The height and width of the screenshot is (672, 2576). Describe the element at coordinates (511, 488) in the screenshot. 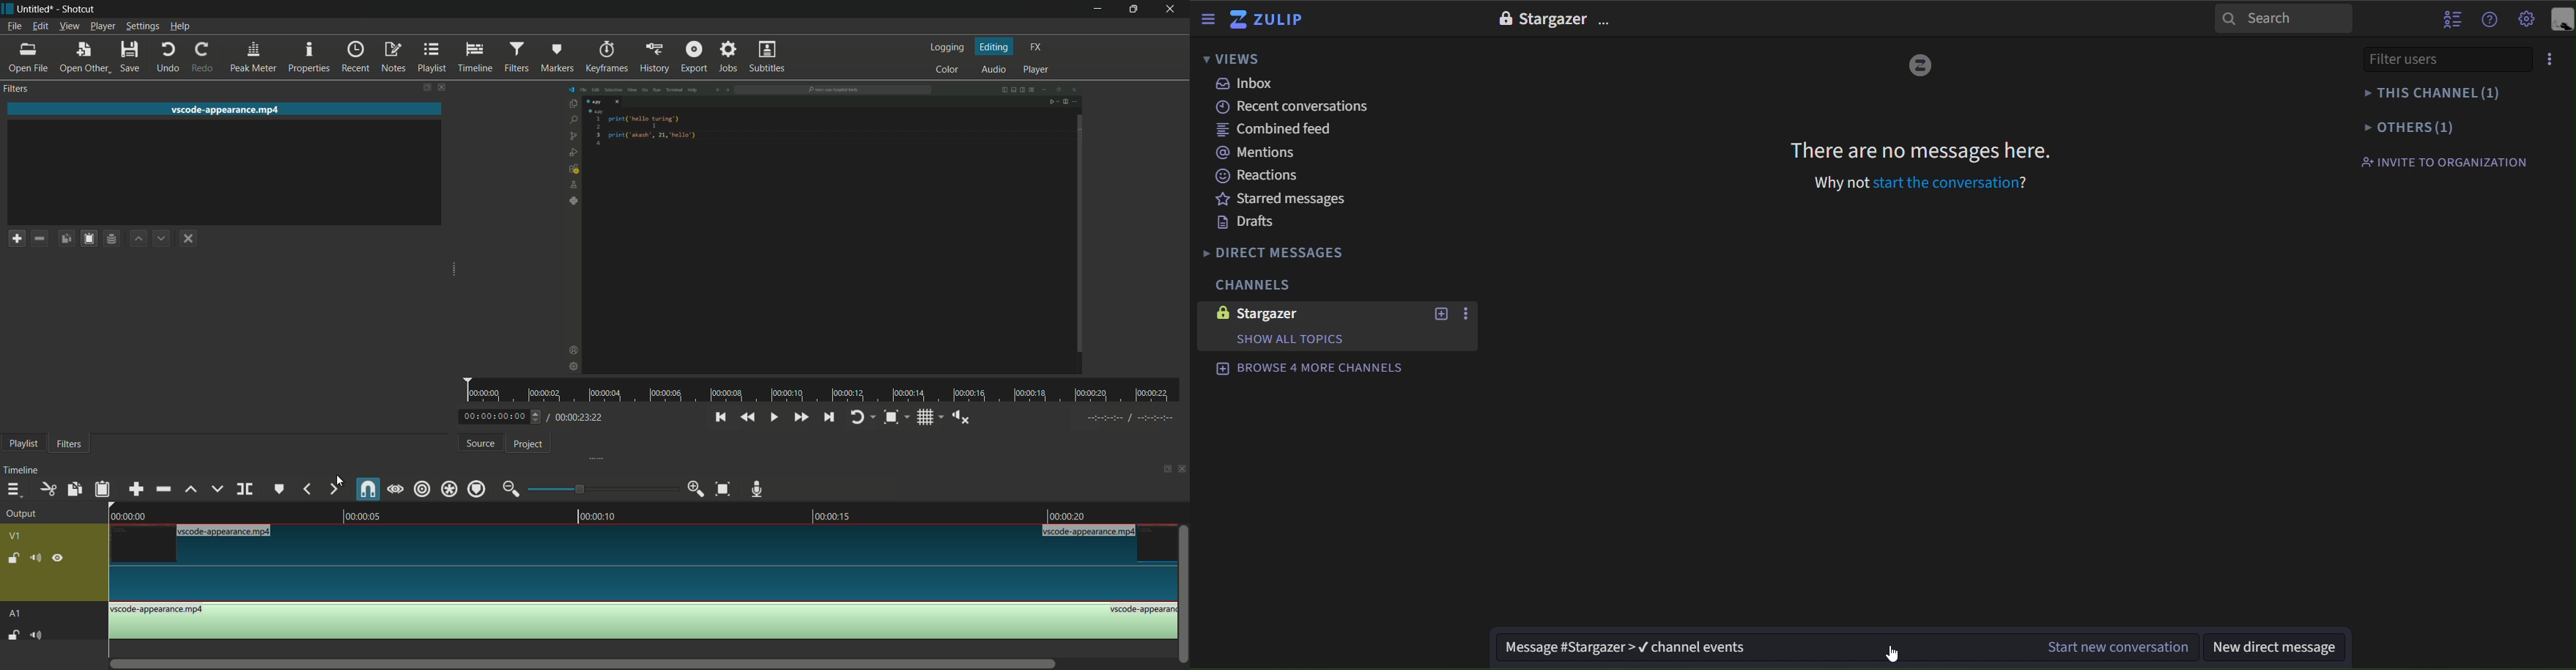

I see `zoom out` at that location.